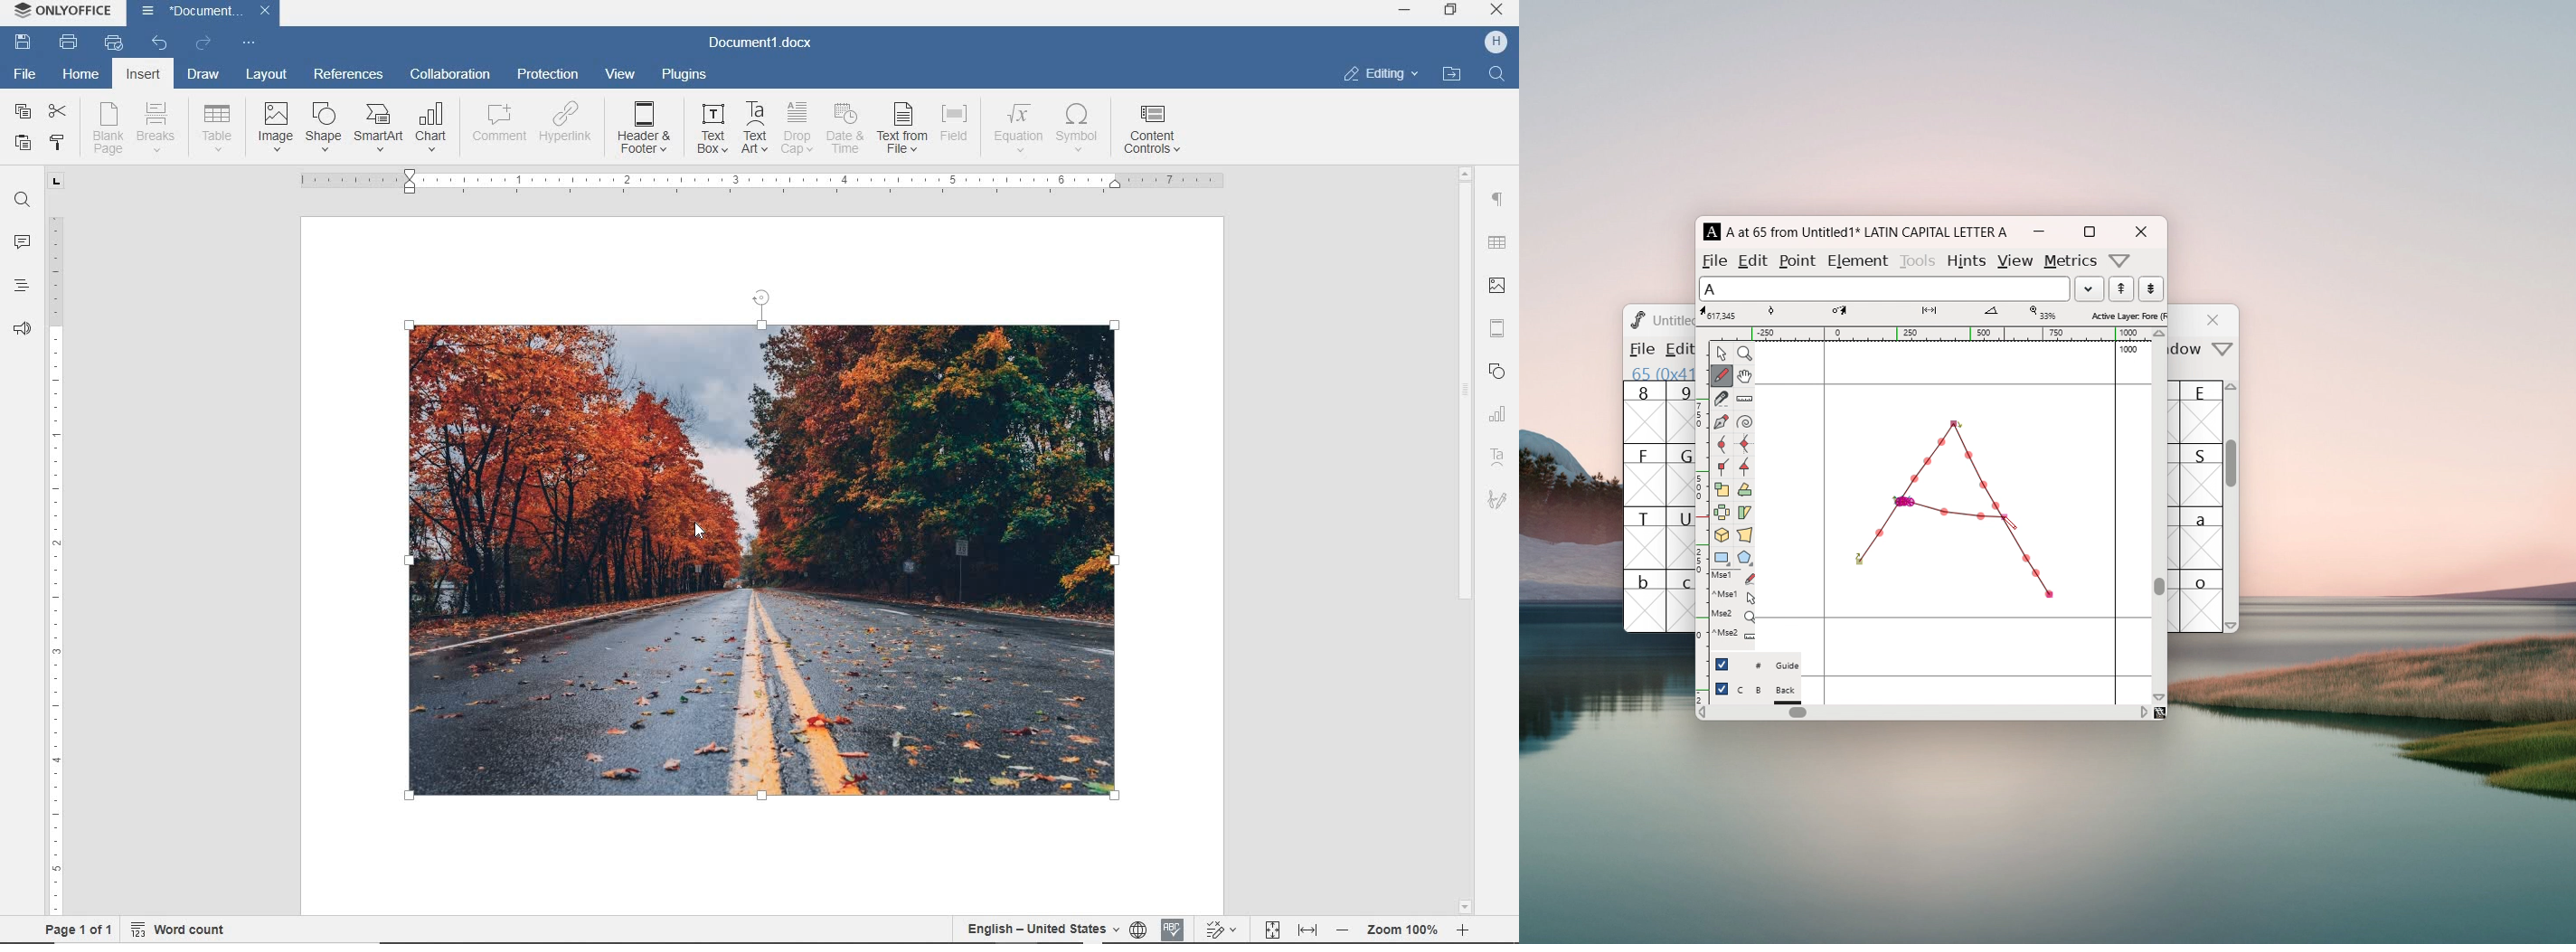  Describe the element at coordinates (762, 577) in the screenshot. I see `image added from an URL.` at that location.